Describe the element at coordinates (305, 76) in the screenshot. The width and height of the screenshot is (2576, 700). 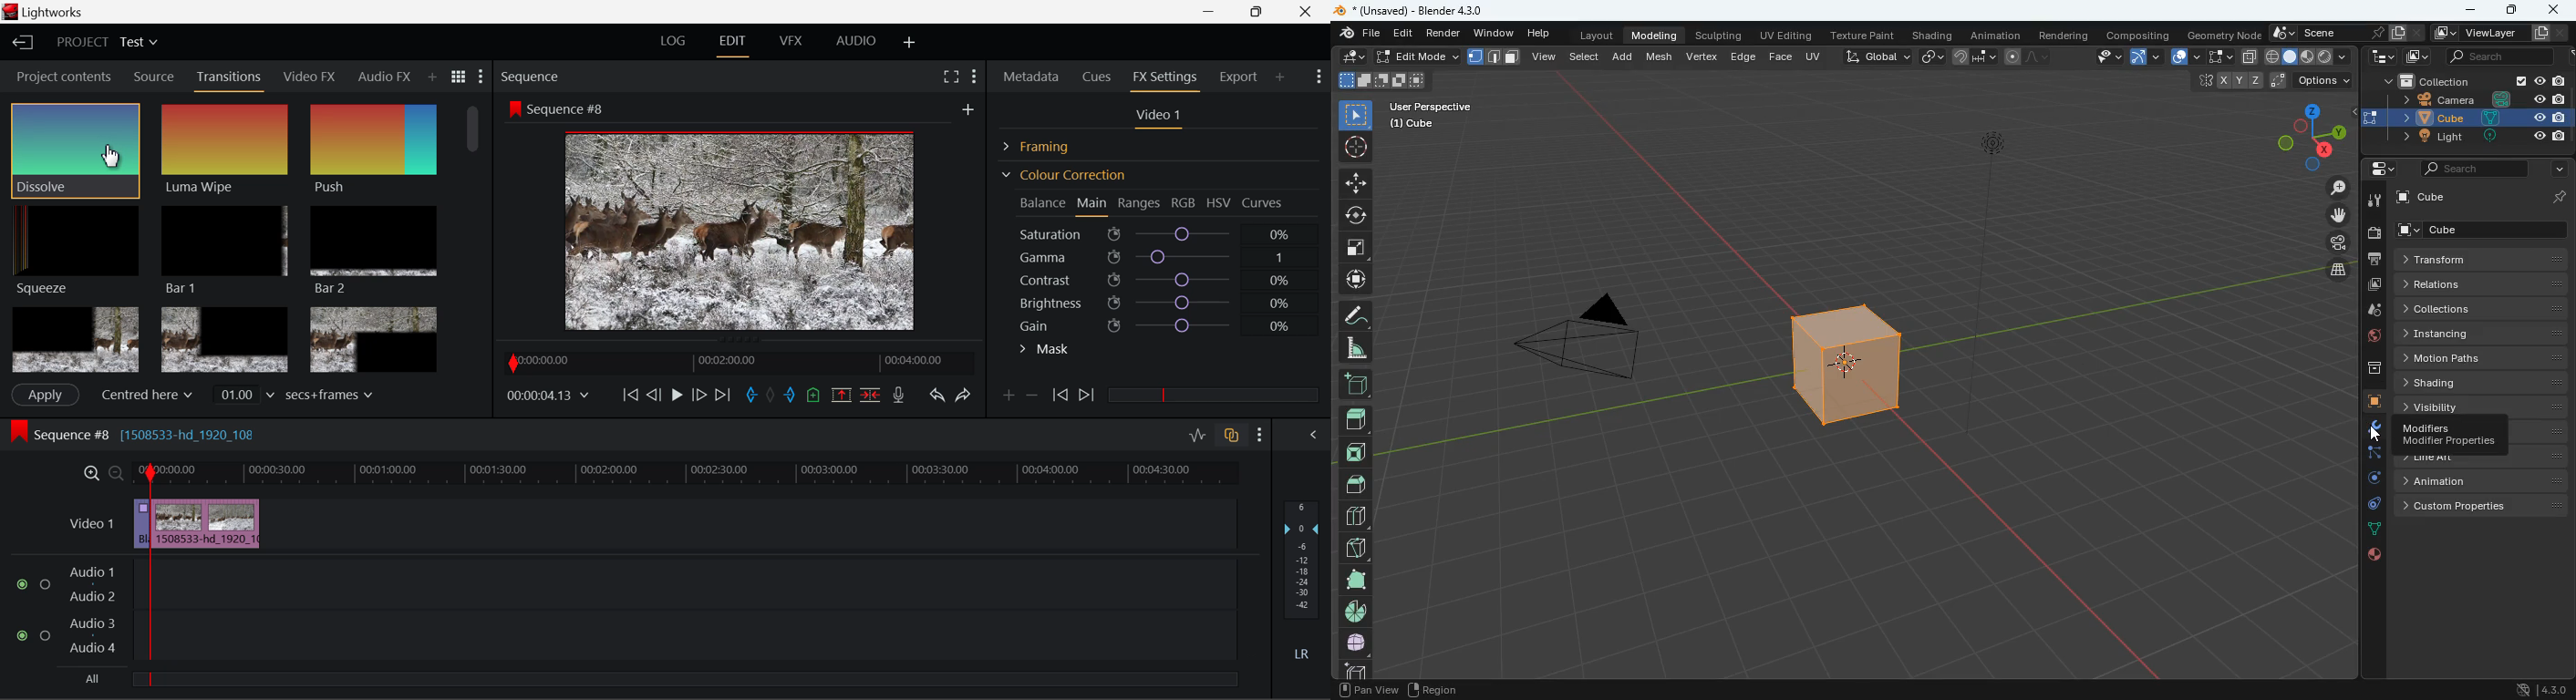
I see `Video FX` at that location.